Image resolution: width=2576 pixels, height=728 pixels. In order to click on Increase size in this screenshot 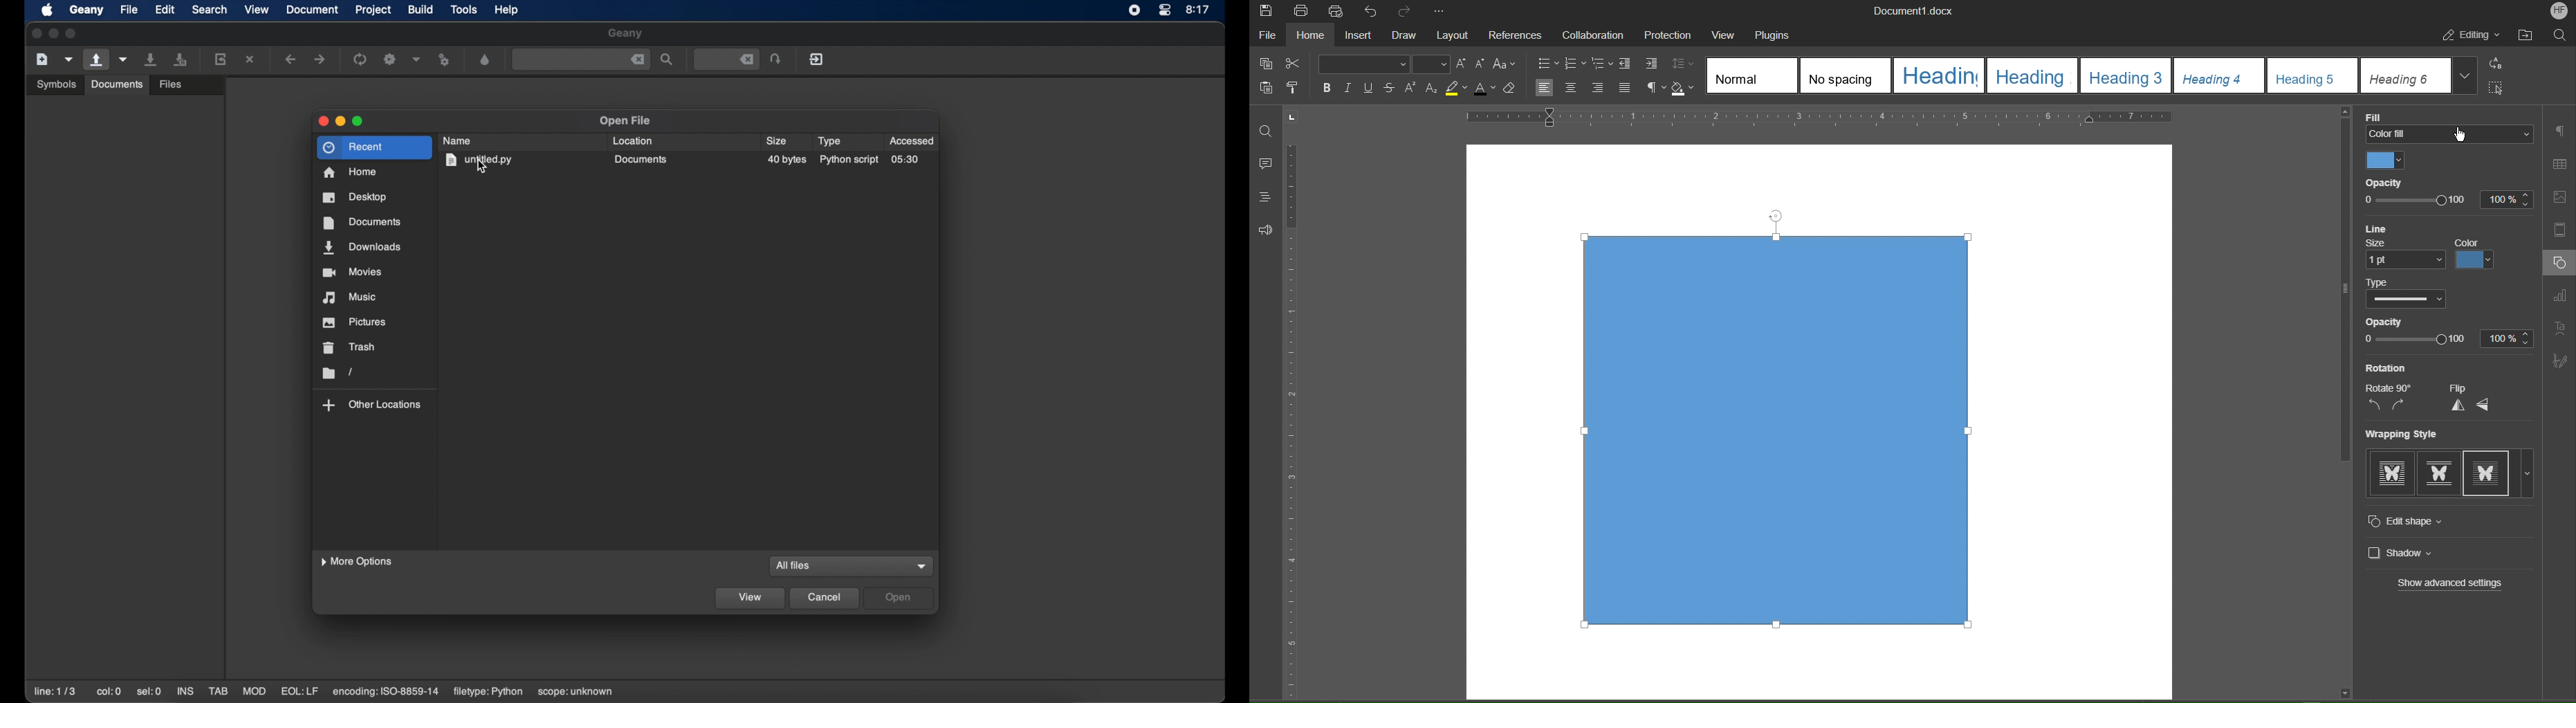, I will do `click(1461, 63)`.